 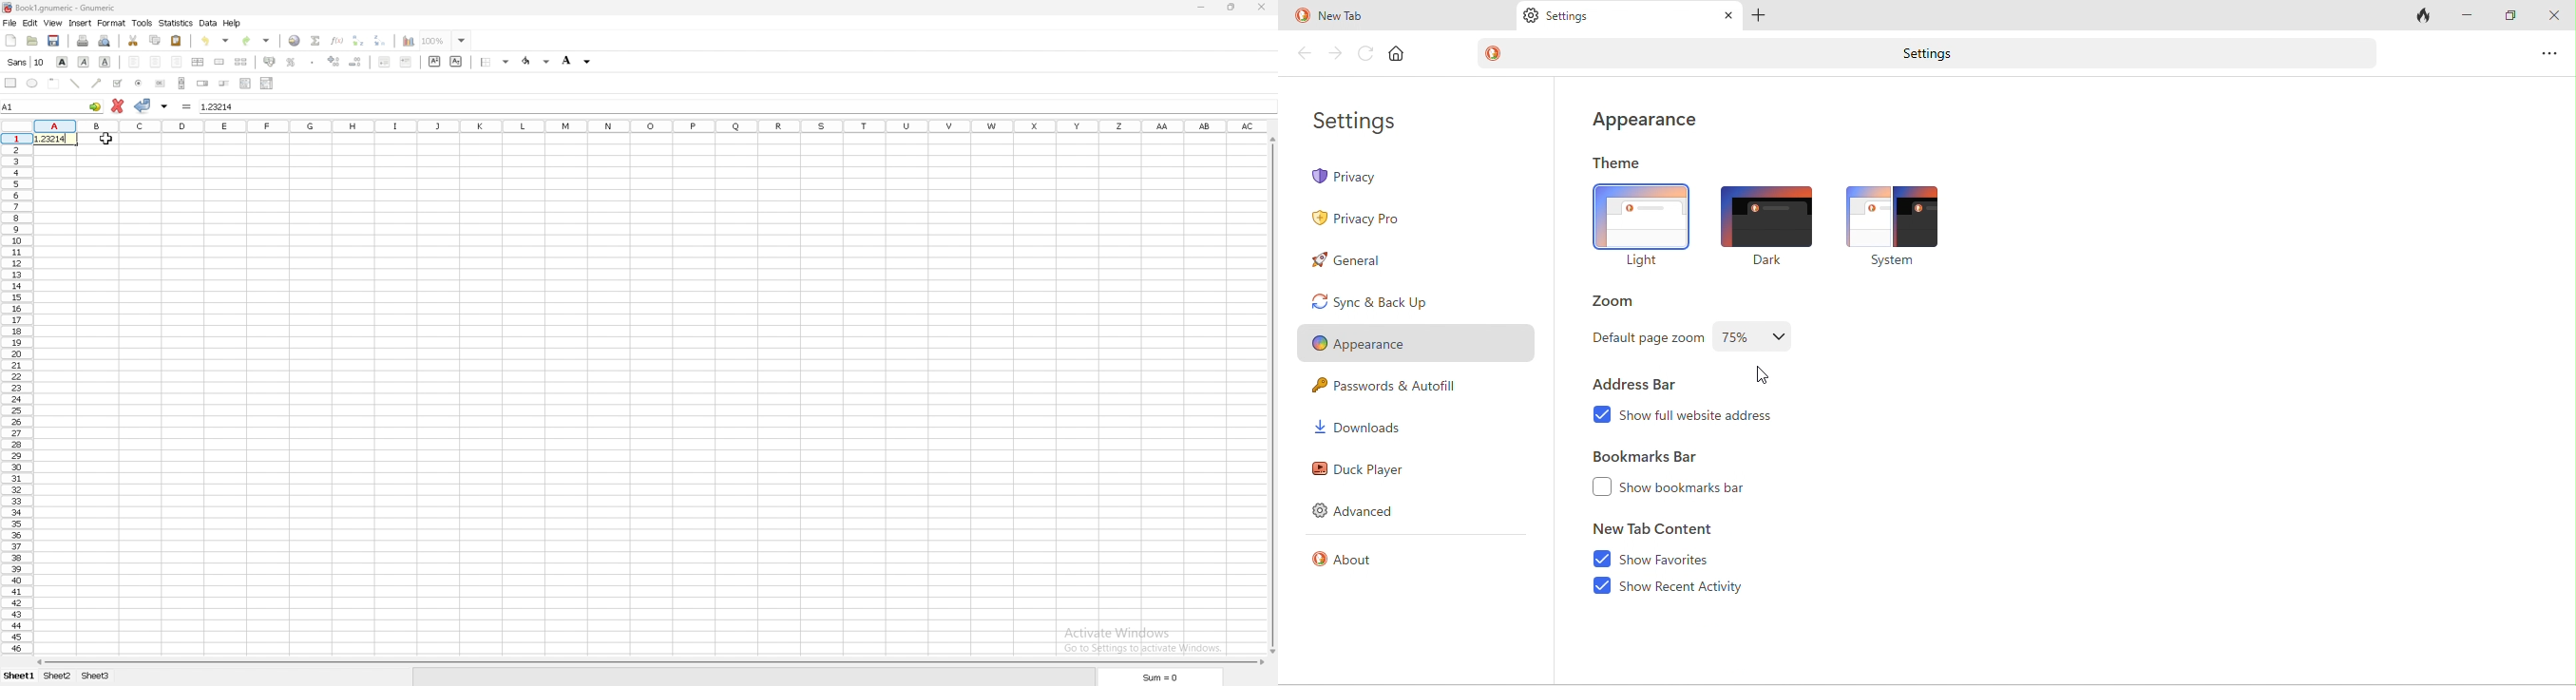 What do you see at coordinates (32, 83) in the screenshot?
I see `ellipse` at bounding box center [32, 83].